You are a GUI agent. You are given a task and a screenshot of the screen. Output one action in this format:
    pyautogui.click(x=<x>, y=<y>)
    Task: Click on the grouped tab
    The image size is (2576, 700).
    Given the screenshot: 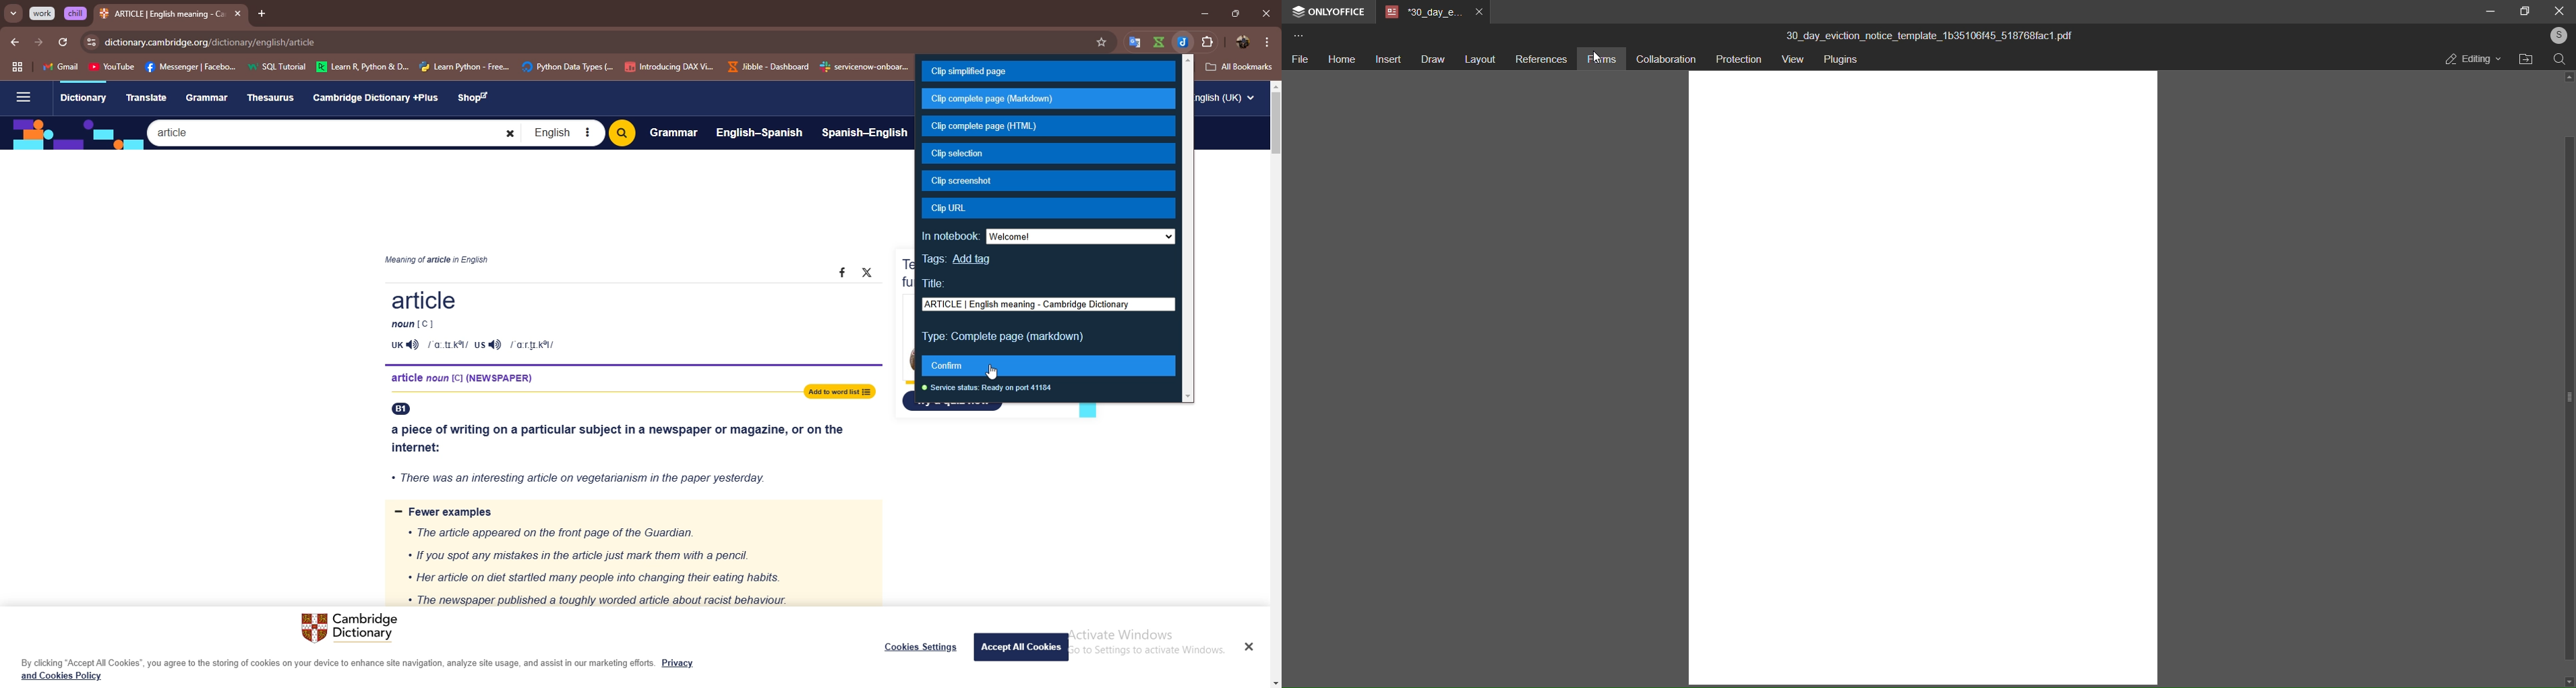 What is the action you would take?
    pyautogui.click(x=76, y=13)
    